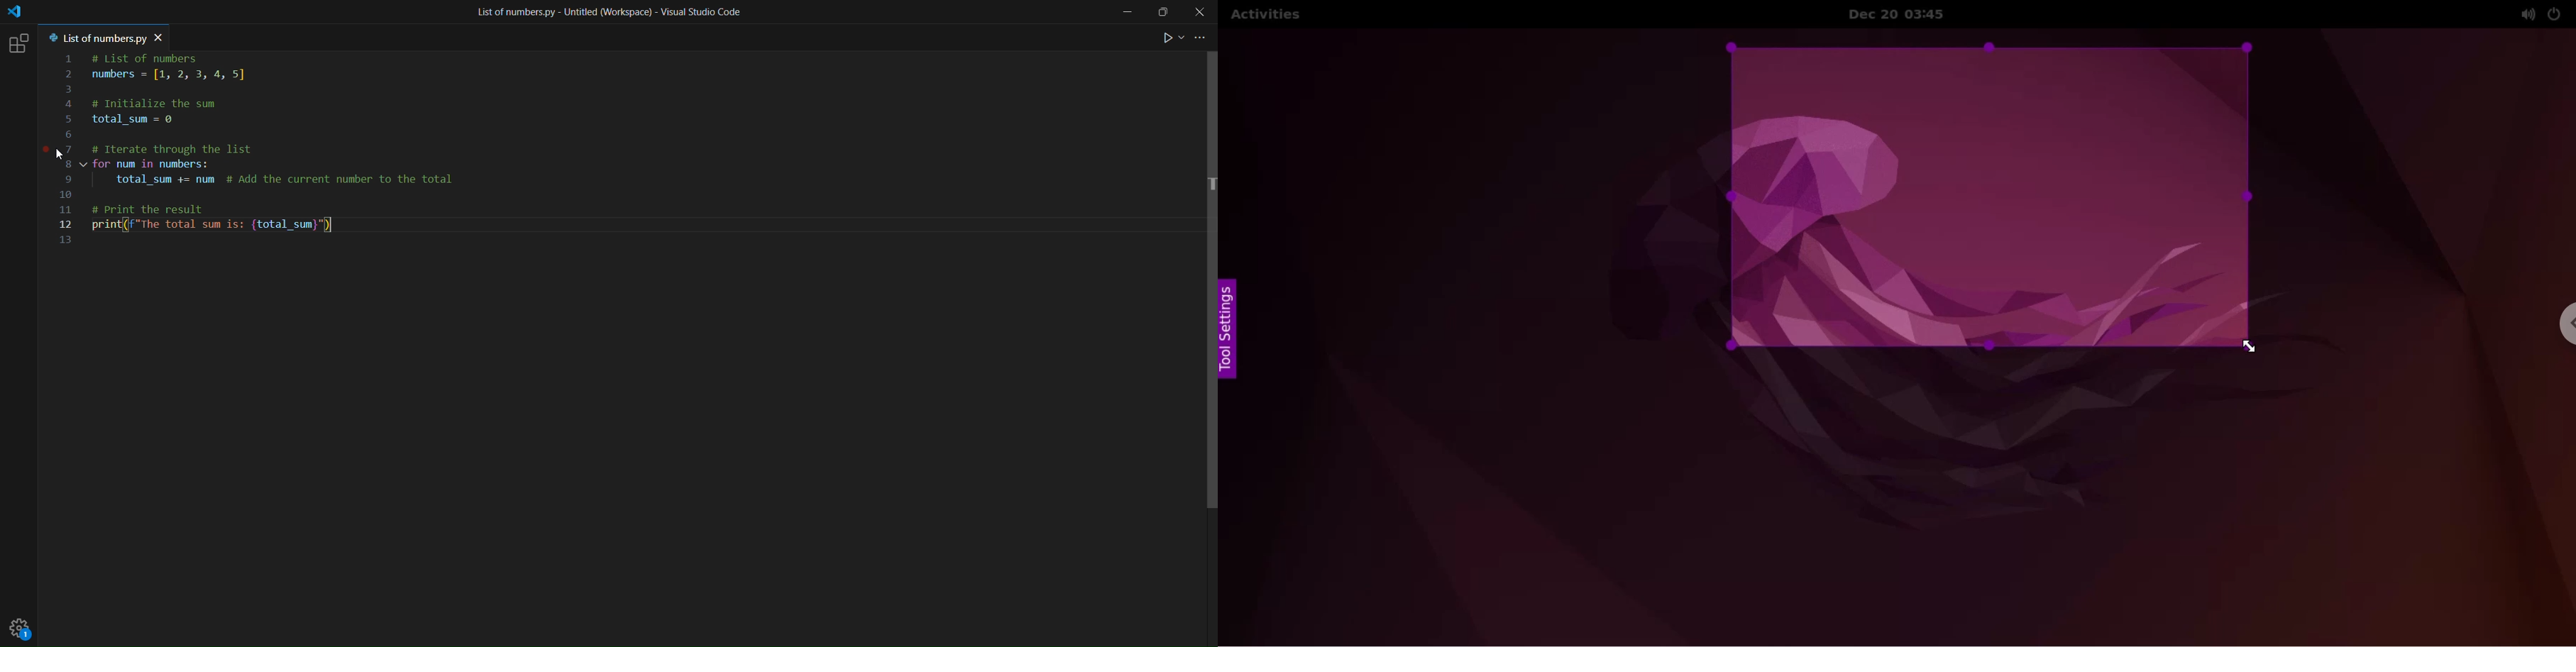  Describe the element at coordinates (1200, 39) in the screenshot. I see `more` at that location.